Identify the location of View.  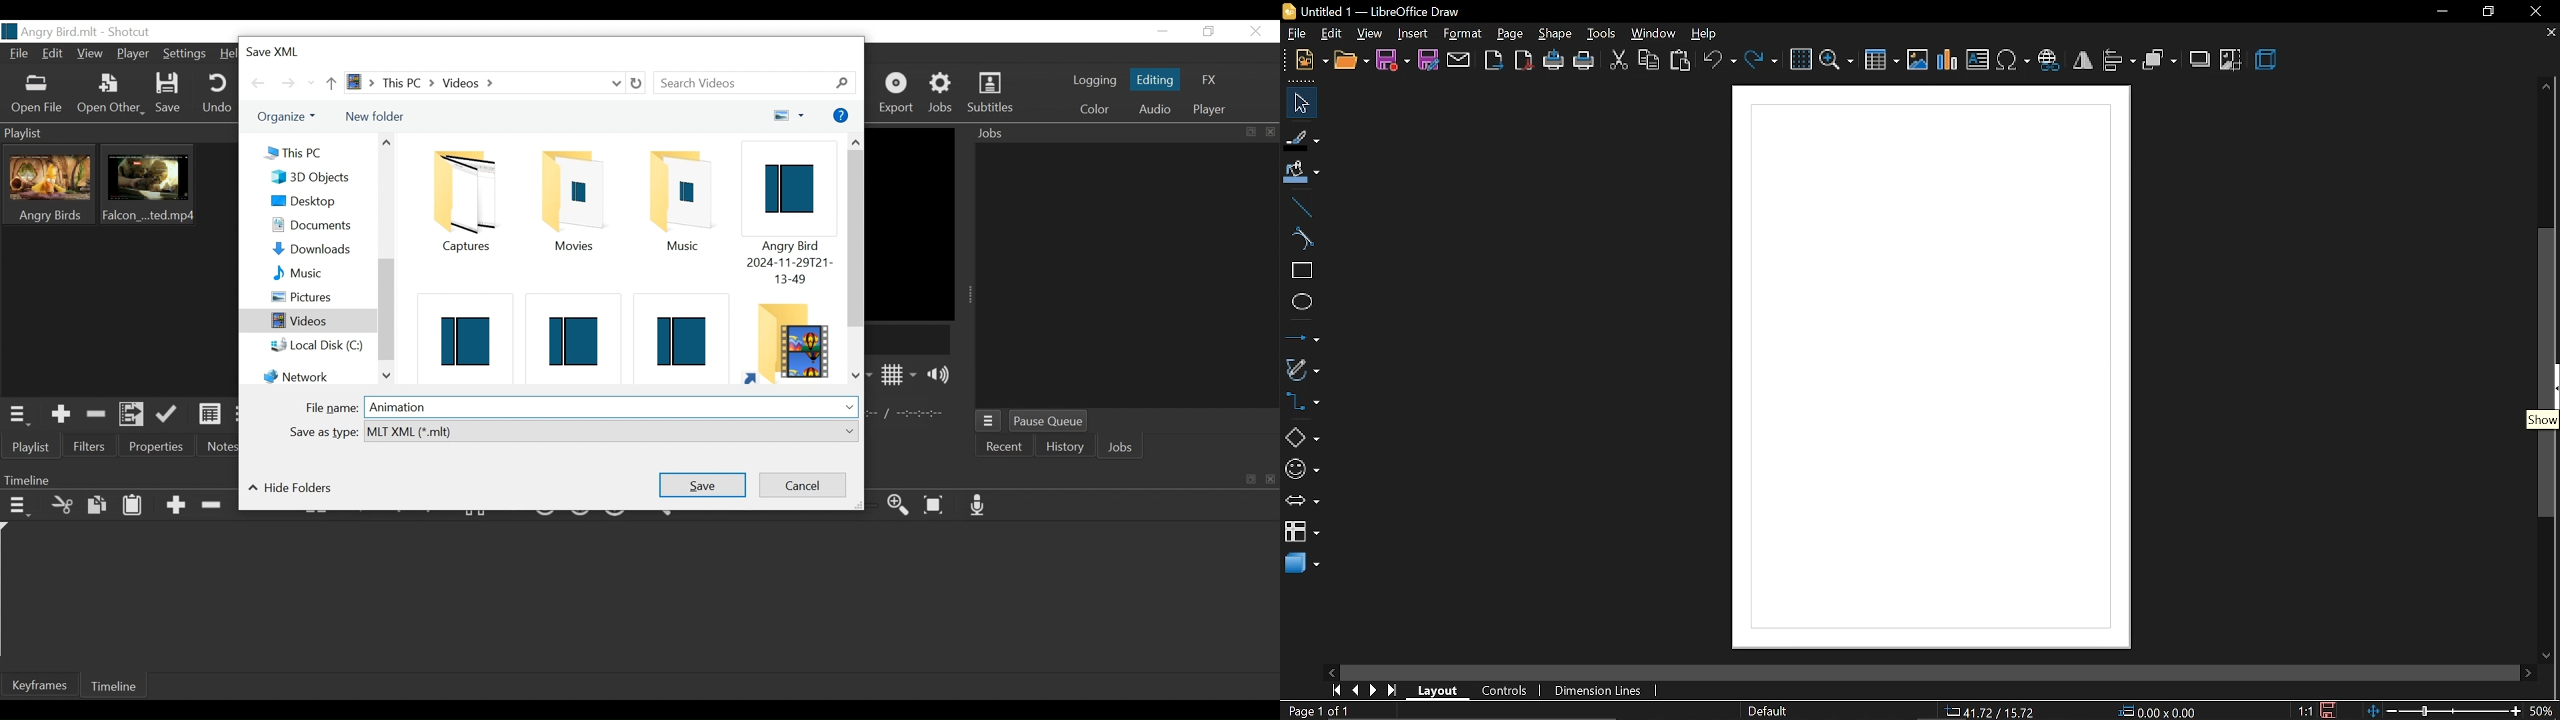
(90, 55).